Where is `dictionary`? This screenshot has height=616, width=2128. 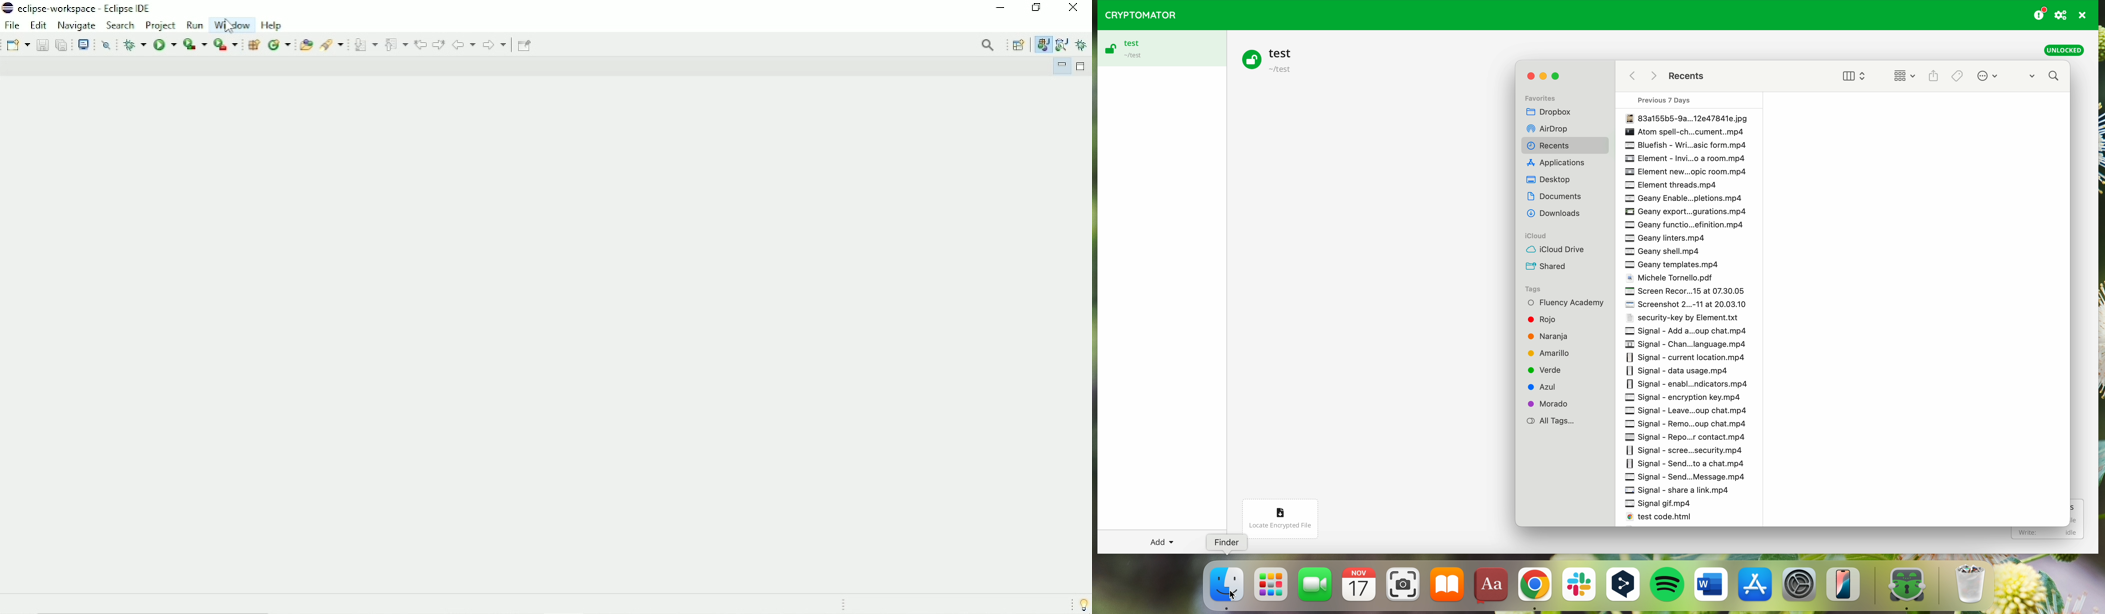
dictionary is located at coordinates (1491, 586).